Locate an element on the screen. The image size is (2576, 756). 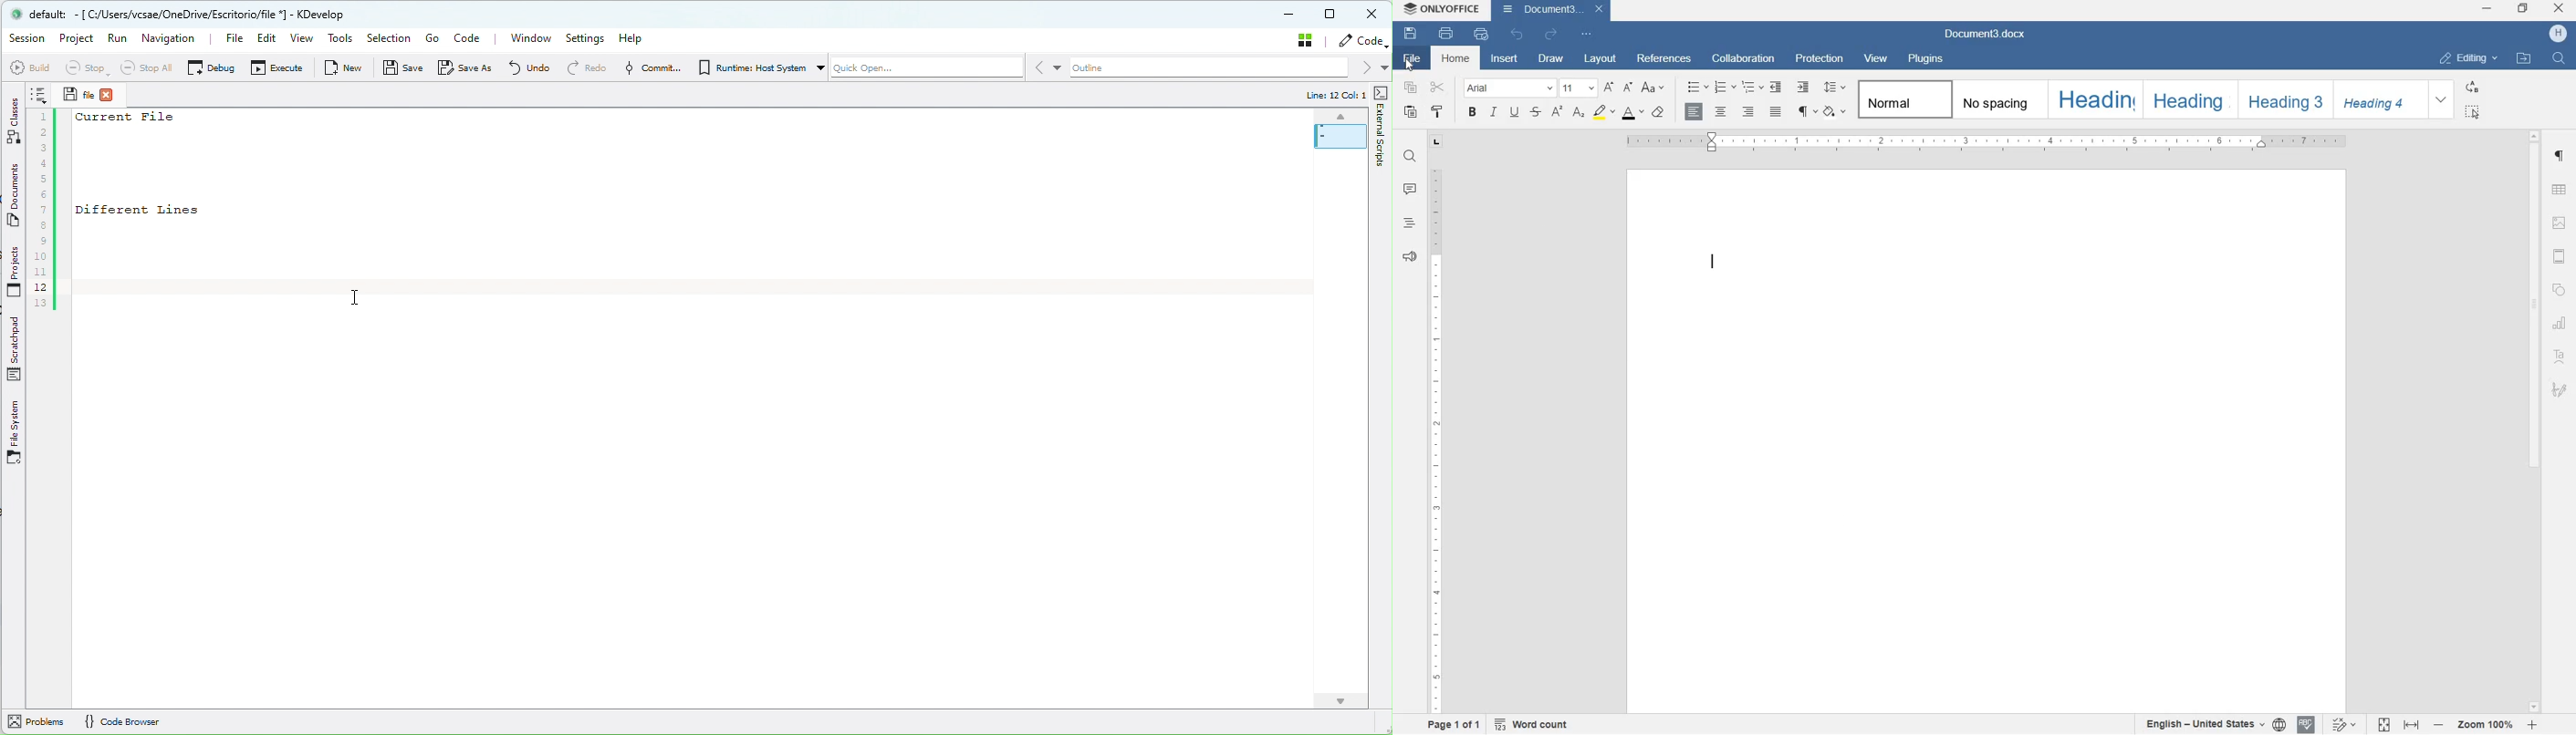
track changes is located at coordinates (2344, 724).